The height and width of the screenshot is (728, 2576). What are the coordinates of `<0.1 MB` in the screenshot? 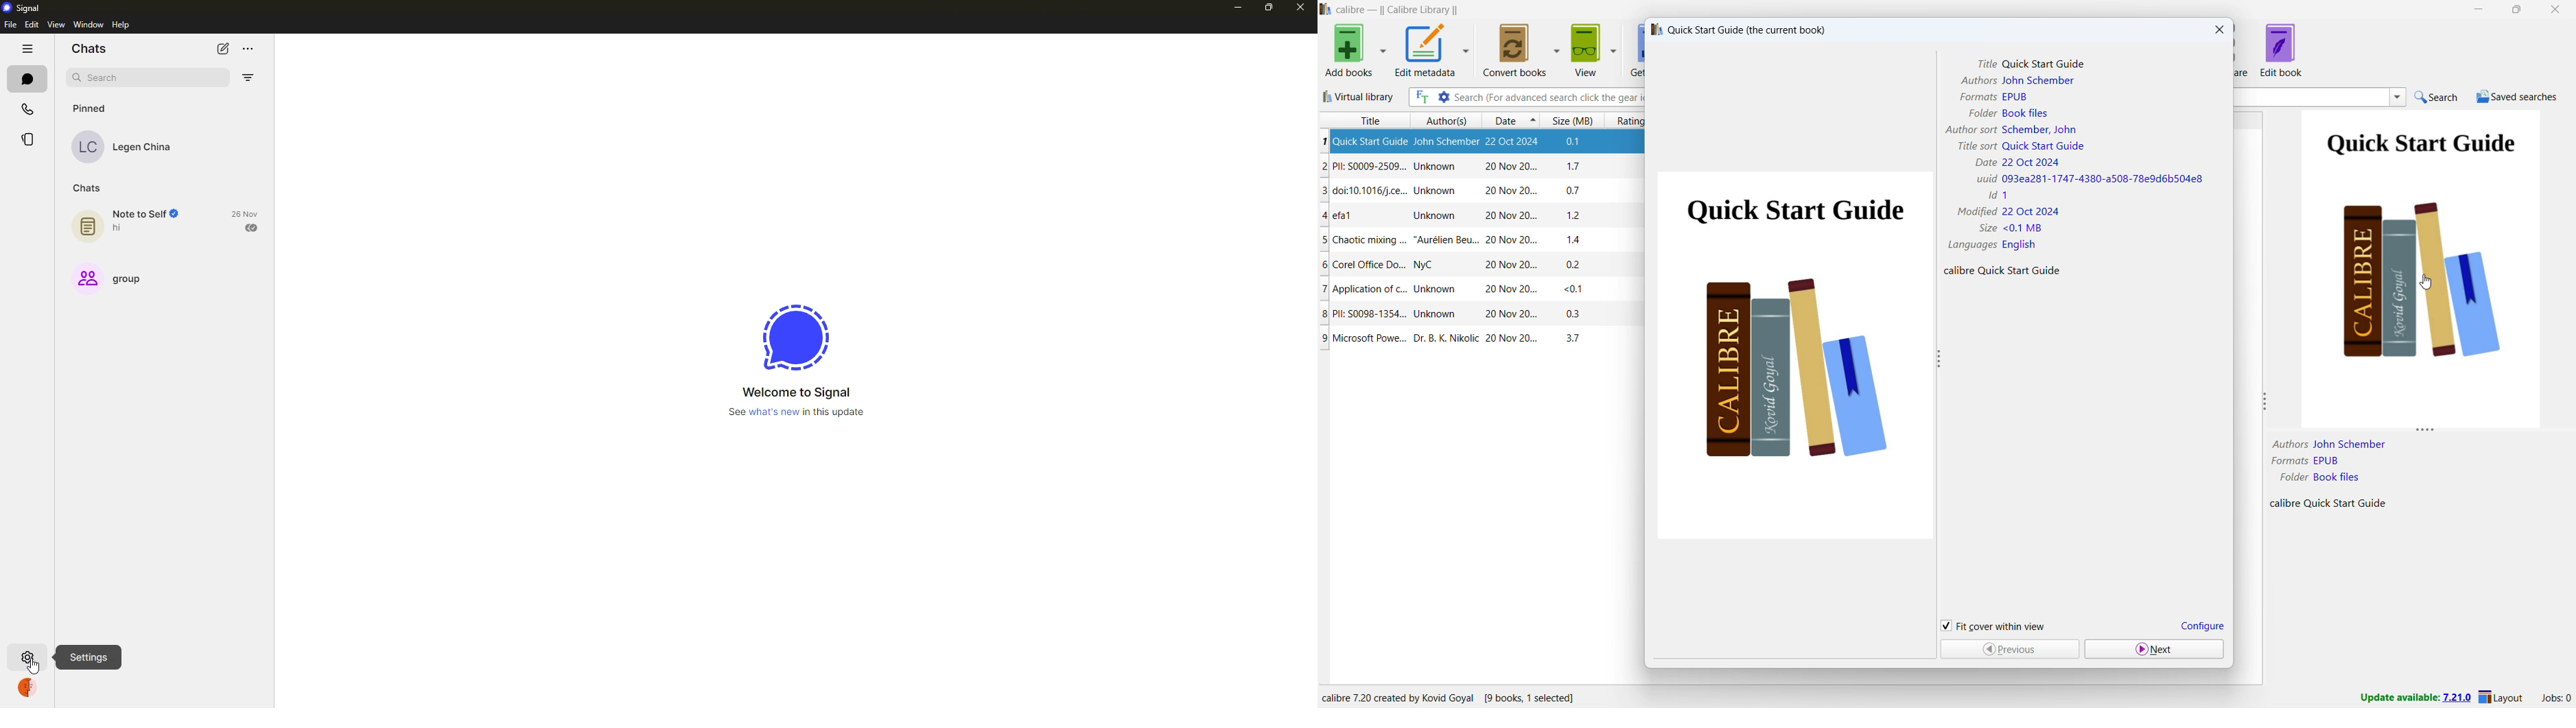 It's located at (2024, 227).